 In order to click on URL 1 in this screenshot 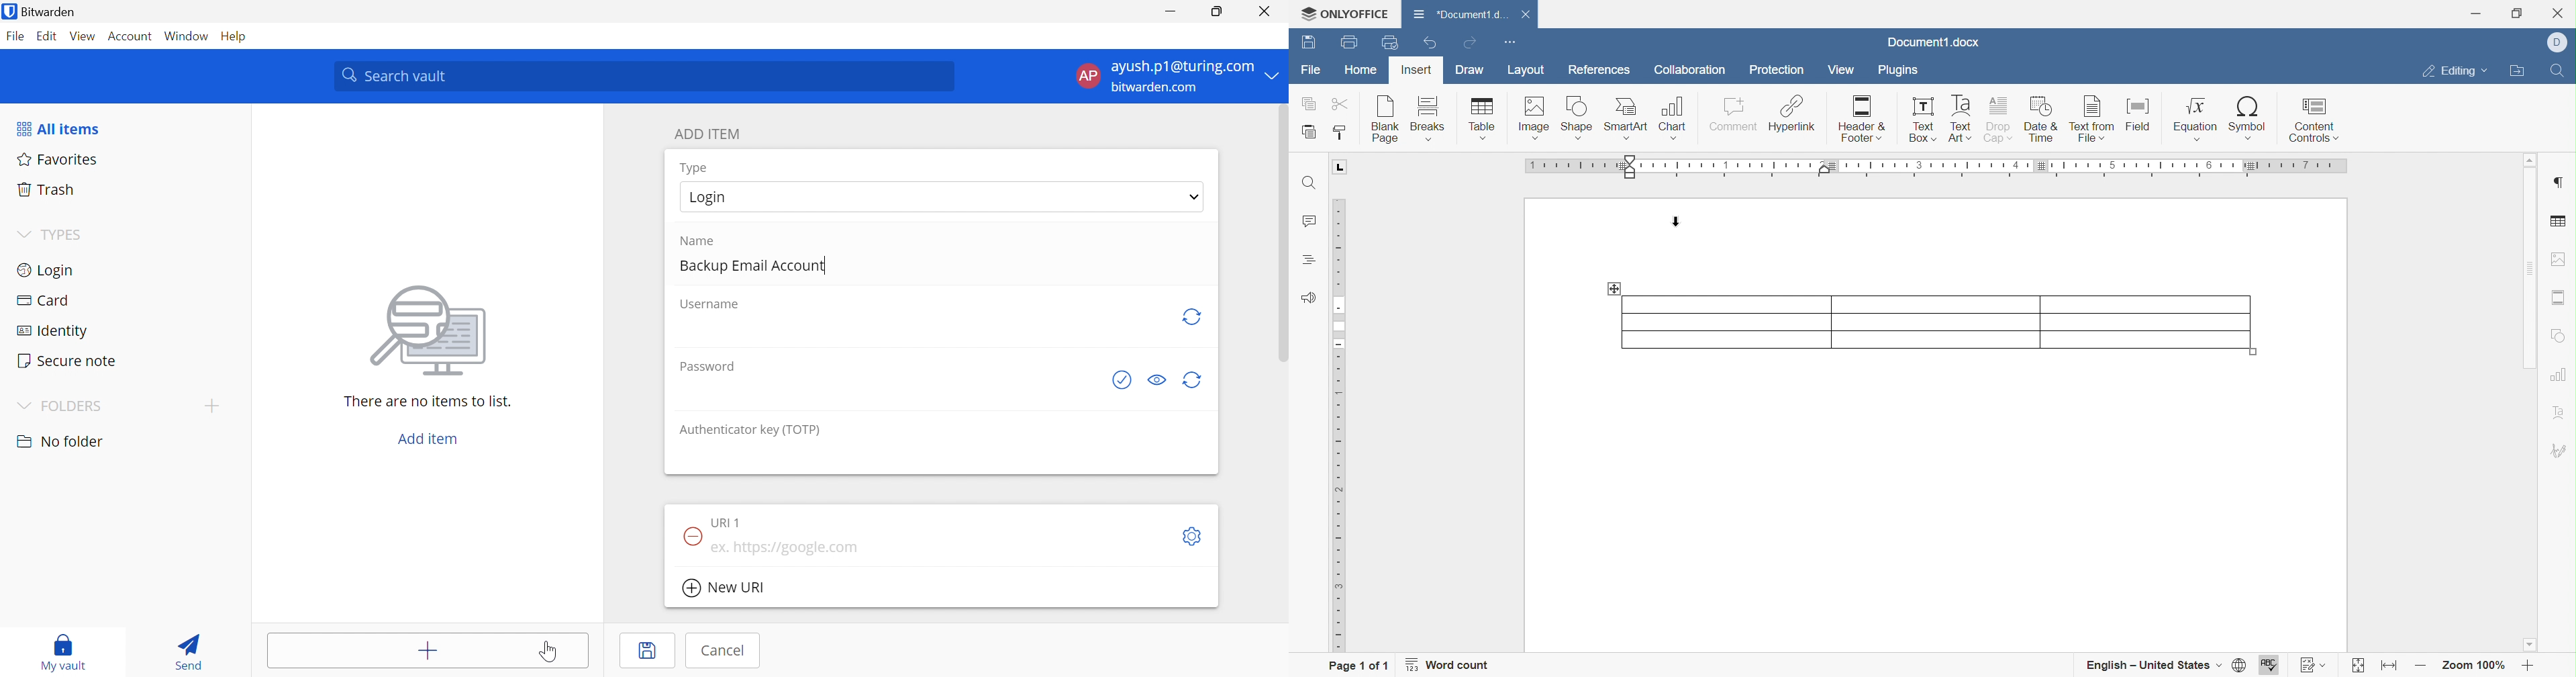, I will do `click(727, 523)`.